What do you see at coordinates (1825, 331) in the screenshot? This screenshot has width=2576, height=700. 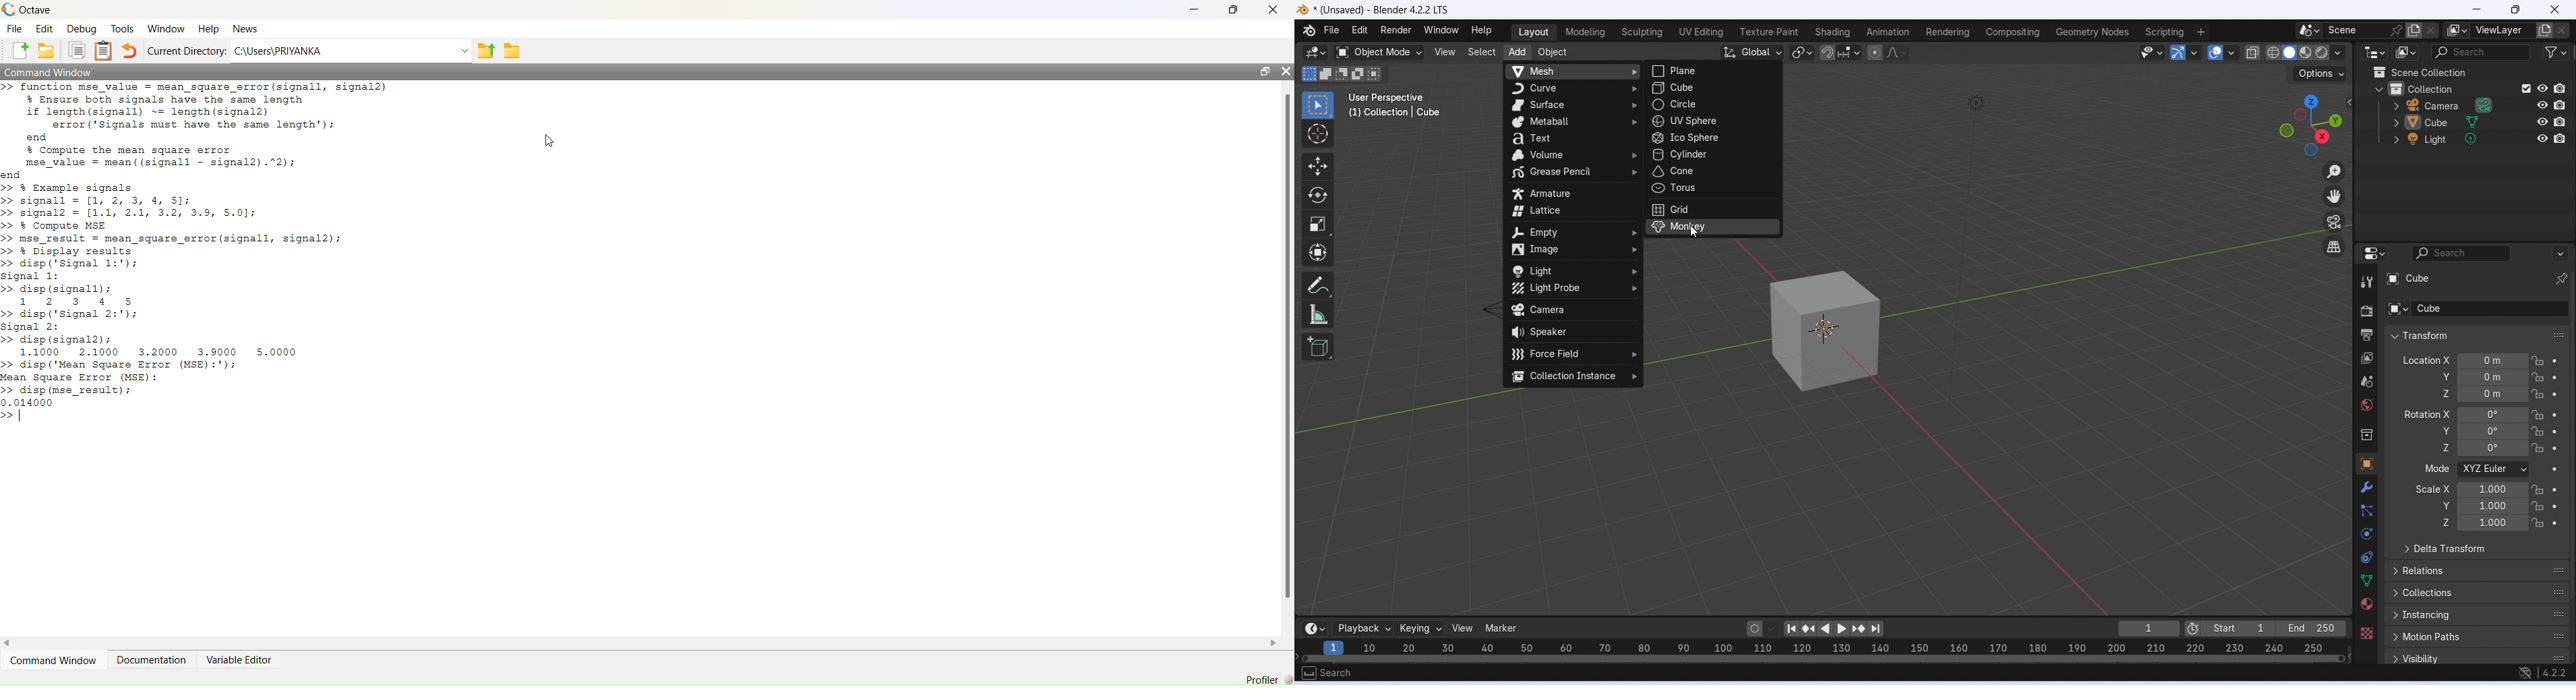 I see `cube` at bounding box center [1825, 331].